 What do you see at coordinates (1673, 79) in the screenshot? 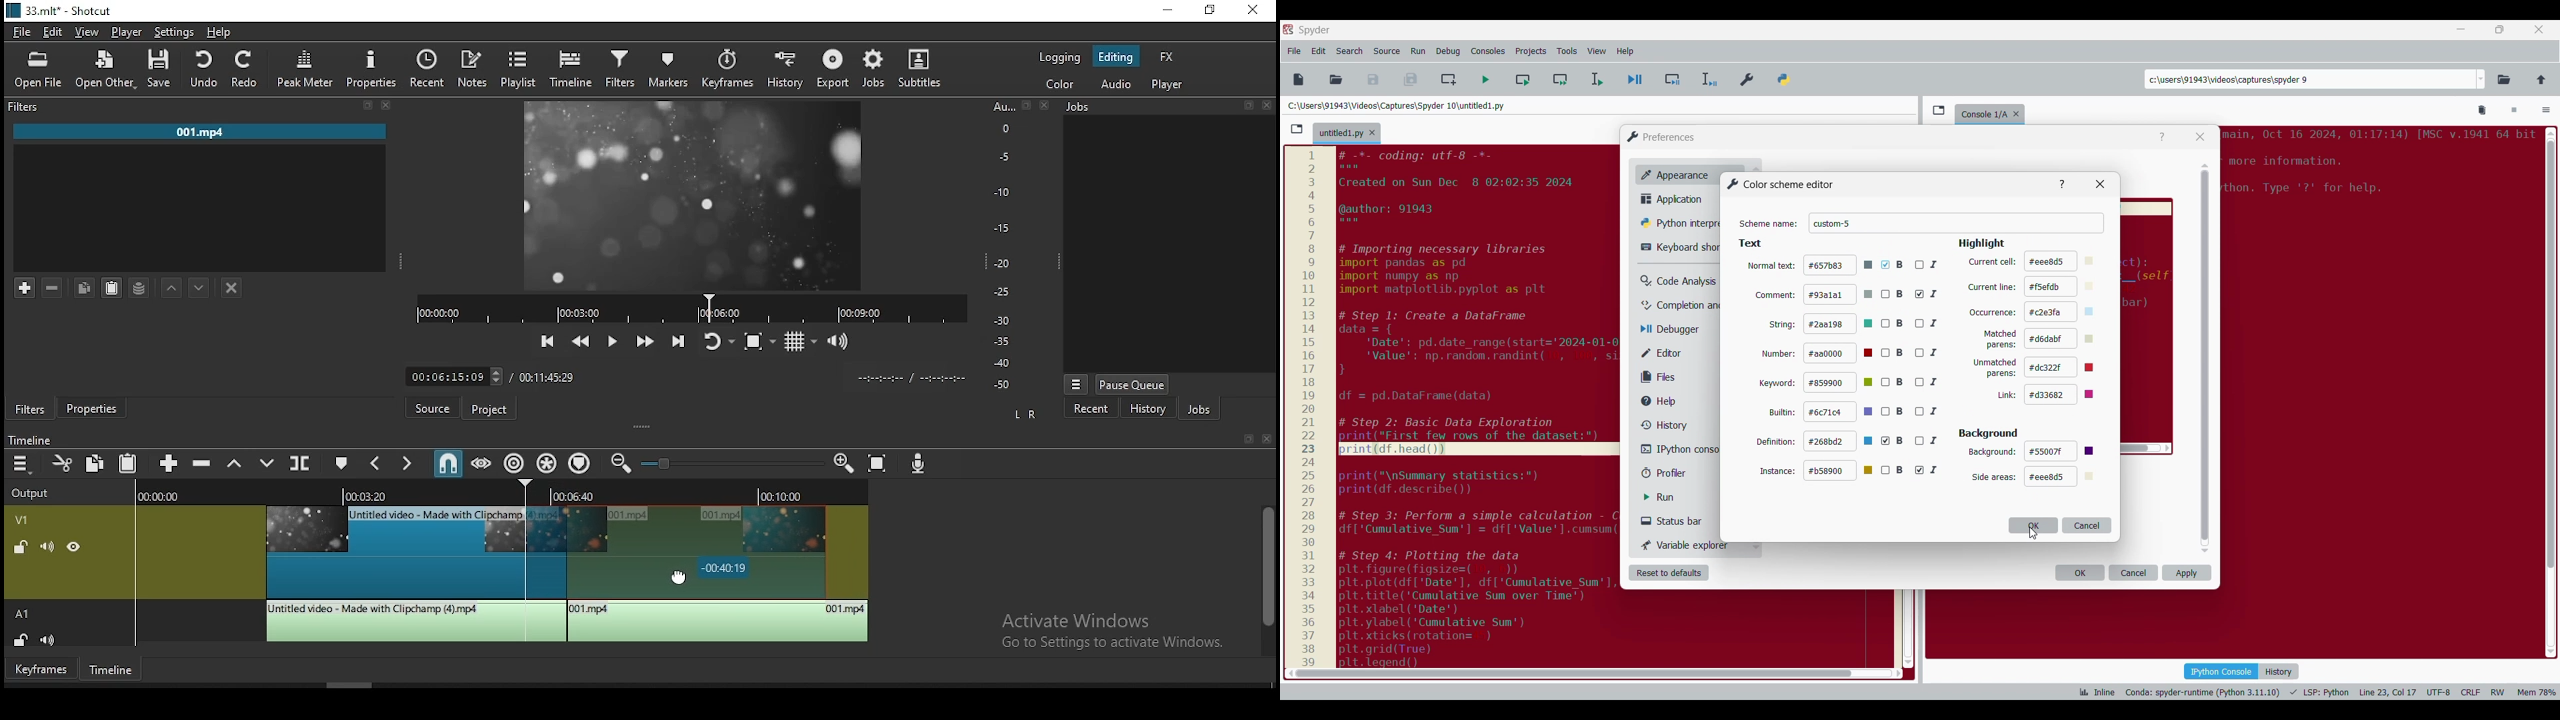
I see `Debug cell` at bounding box center [1673, 79].